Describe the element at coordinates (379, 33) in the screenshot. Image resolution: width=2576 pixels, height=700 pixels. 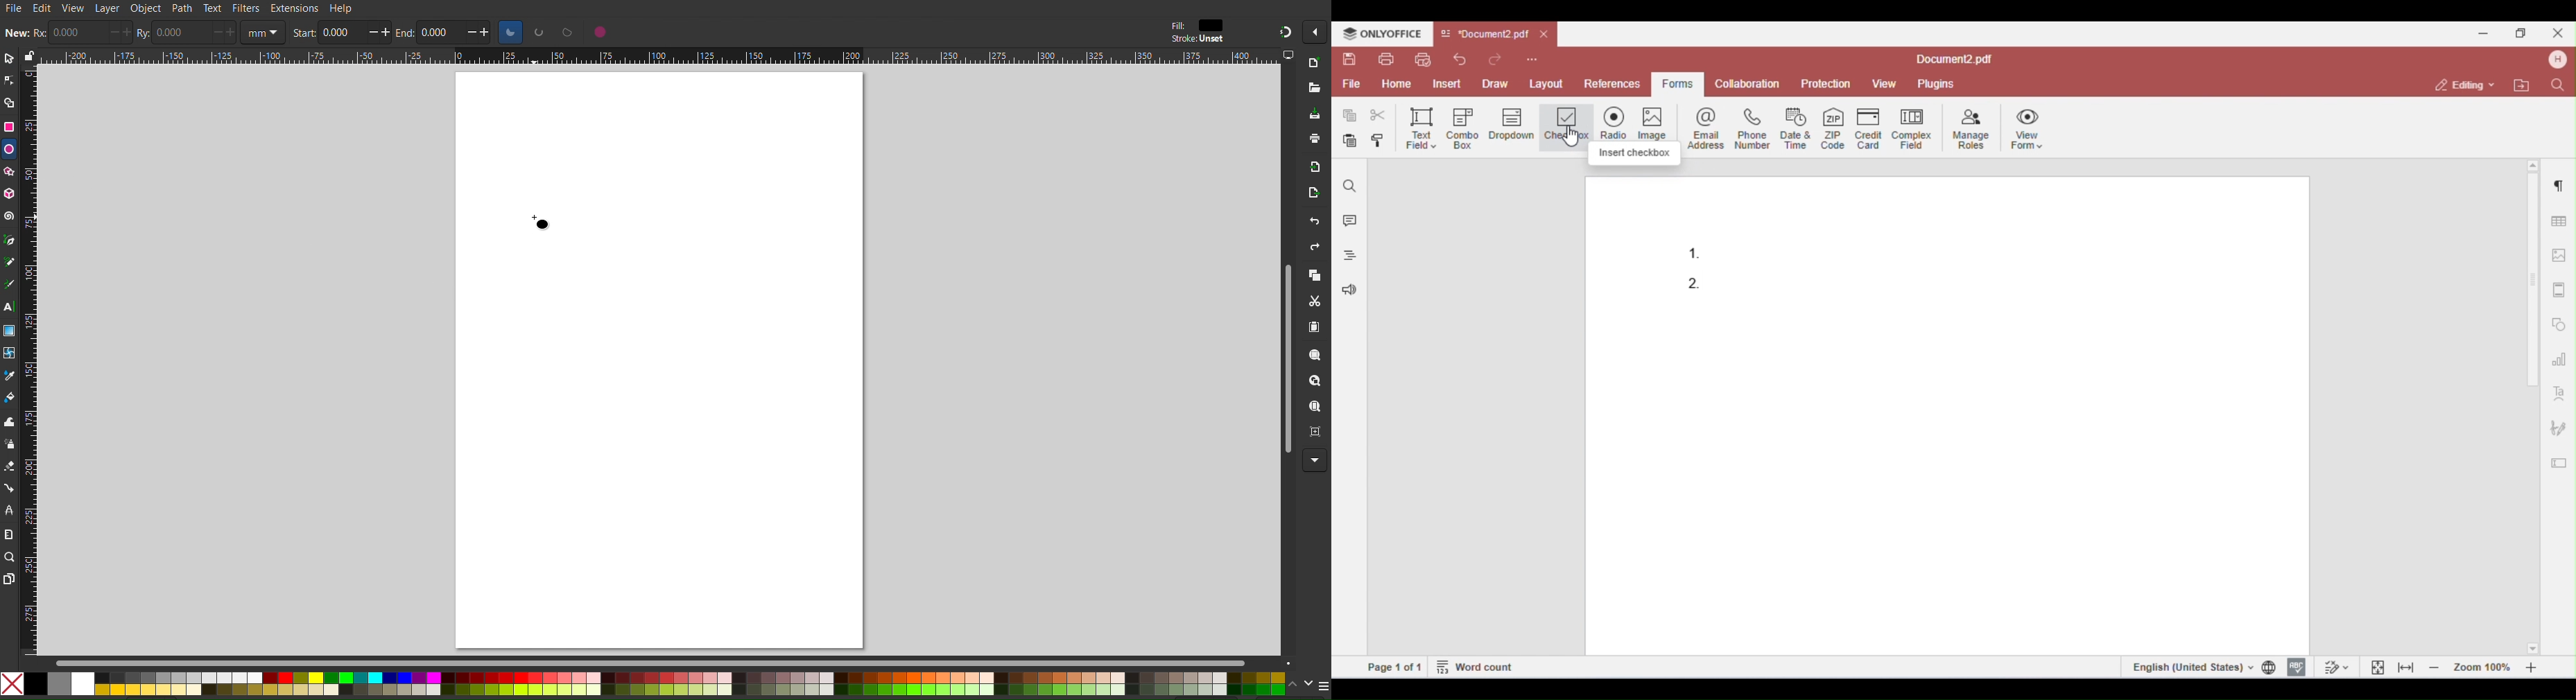
I see `increase/decrease` at that location.